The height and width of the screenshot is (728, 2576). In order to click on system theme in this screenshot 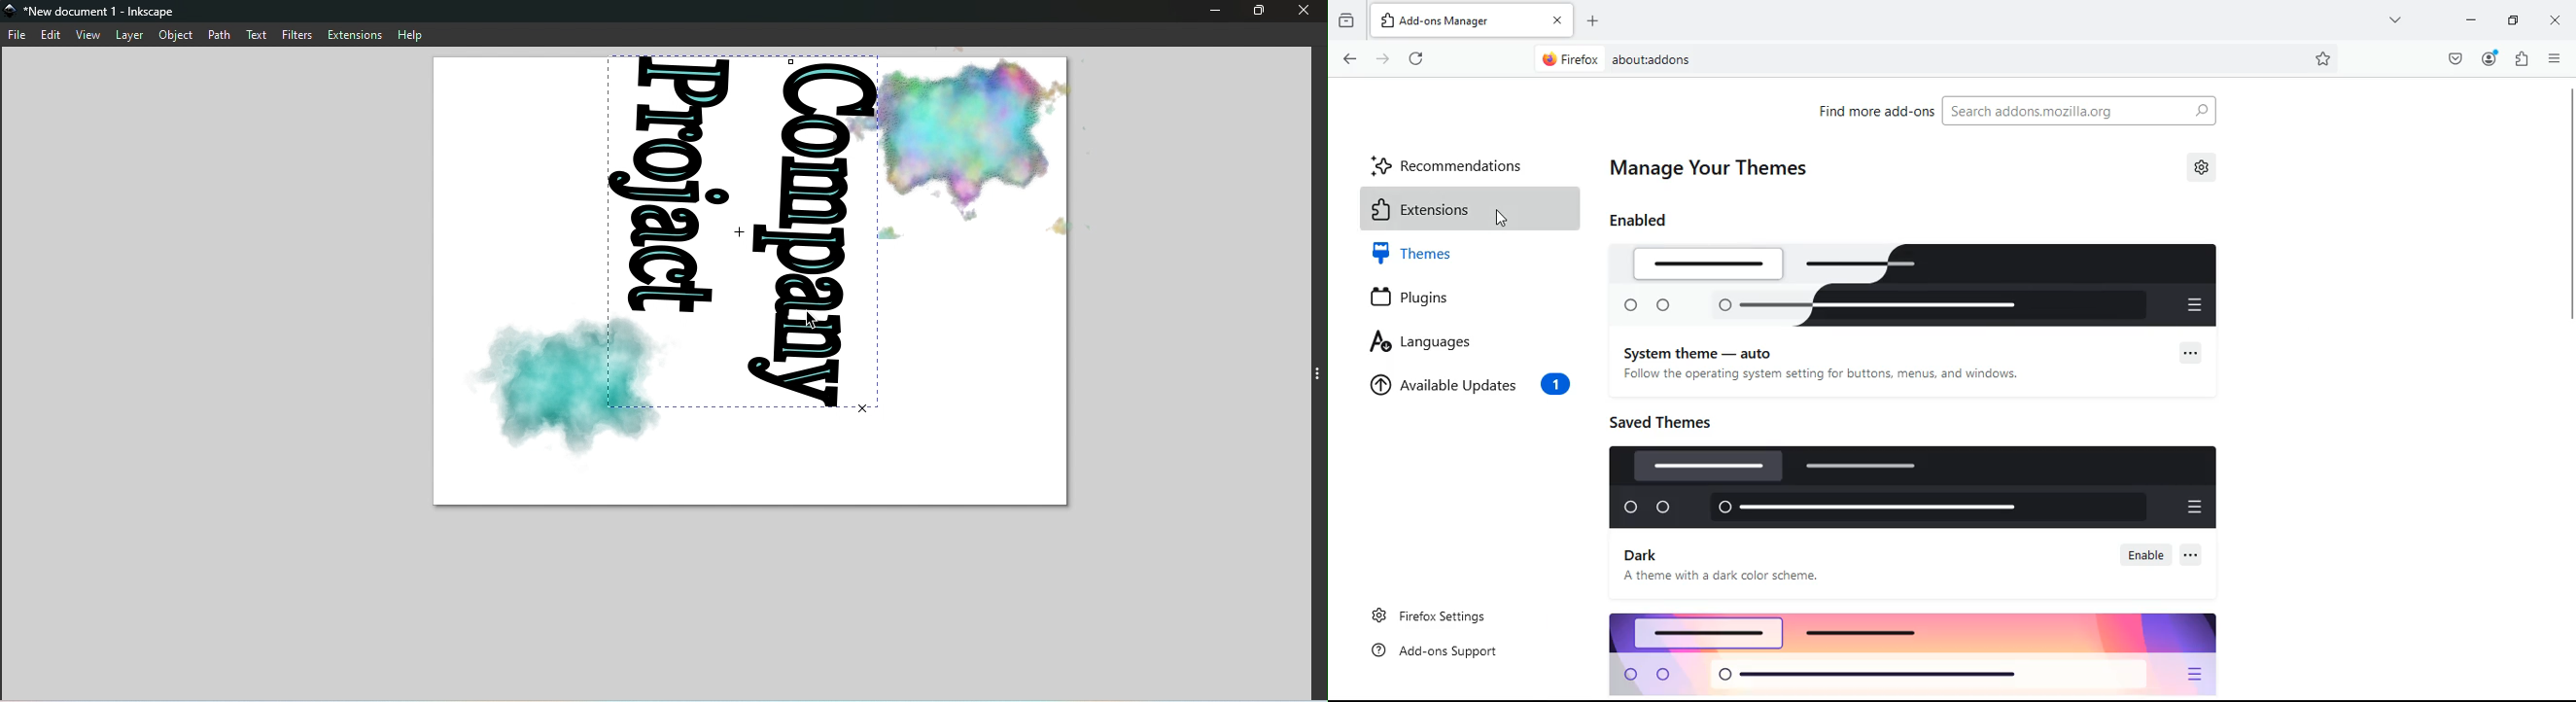, I will do `click(1918, 285)`.